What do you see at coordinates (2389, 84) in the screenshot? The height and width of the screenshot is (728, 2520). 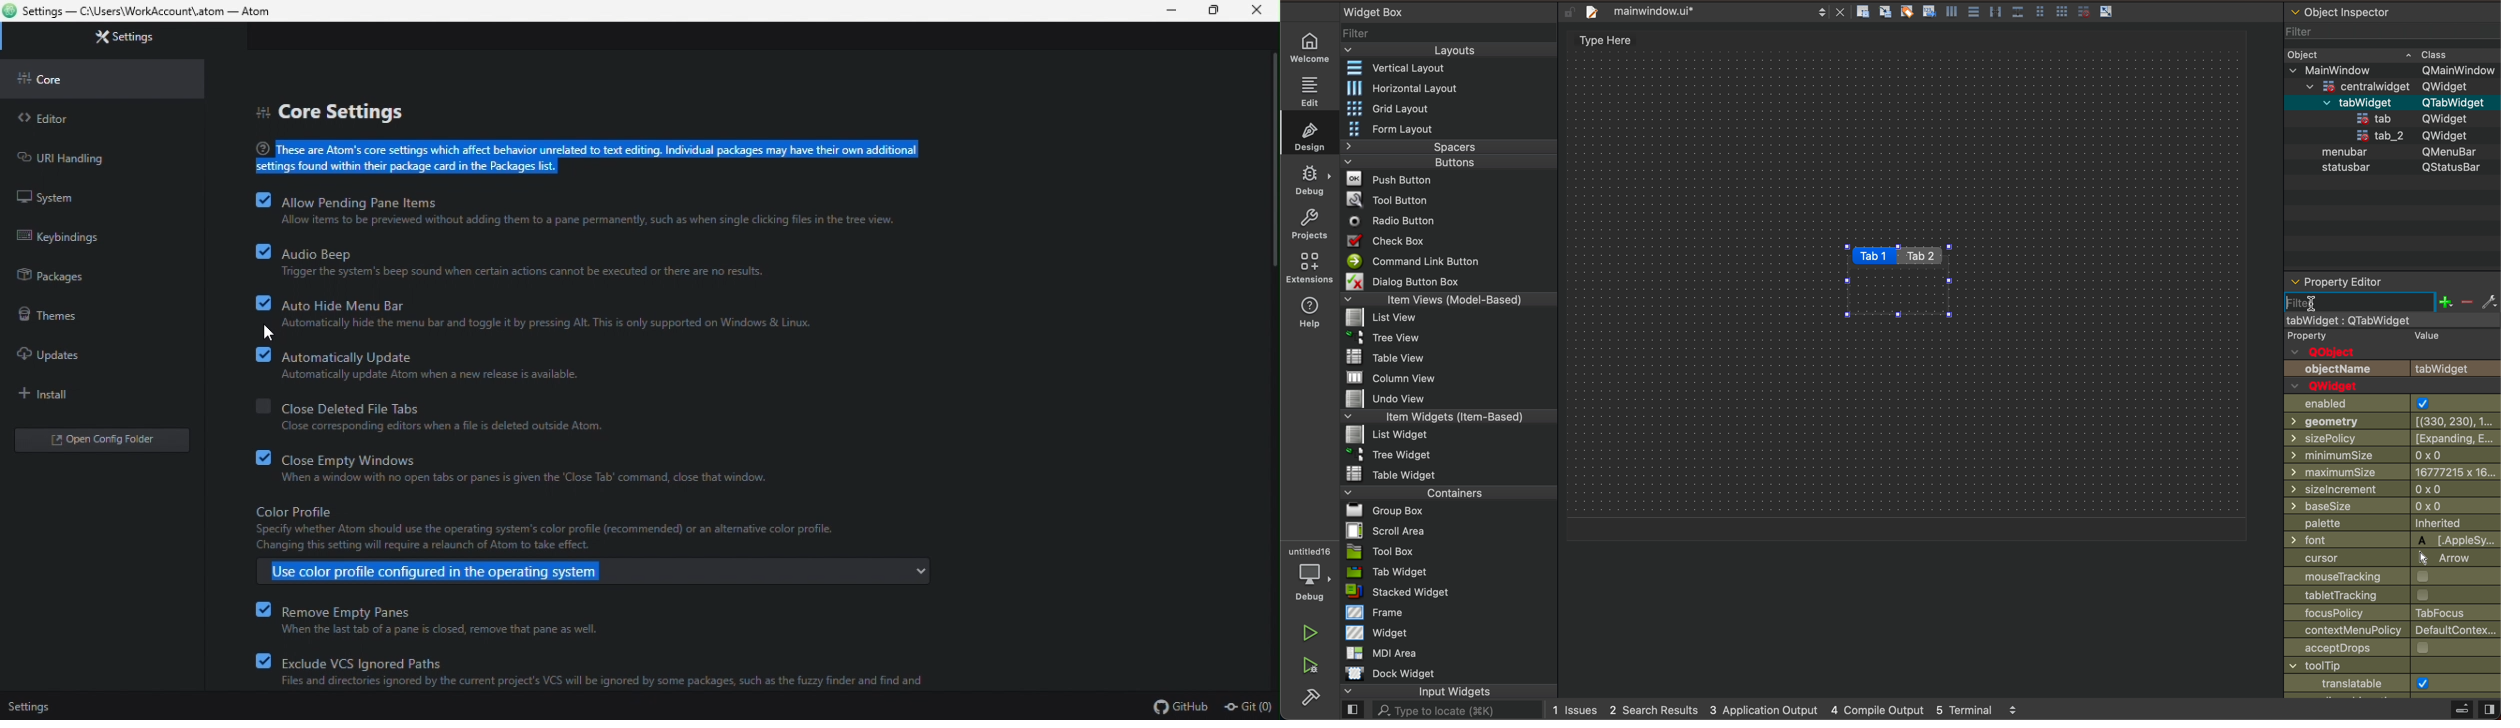 I see `=centralwidaet OWidaet` at bounding box center [2389, 84].